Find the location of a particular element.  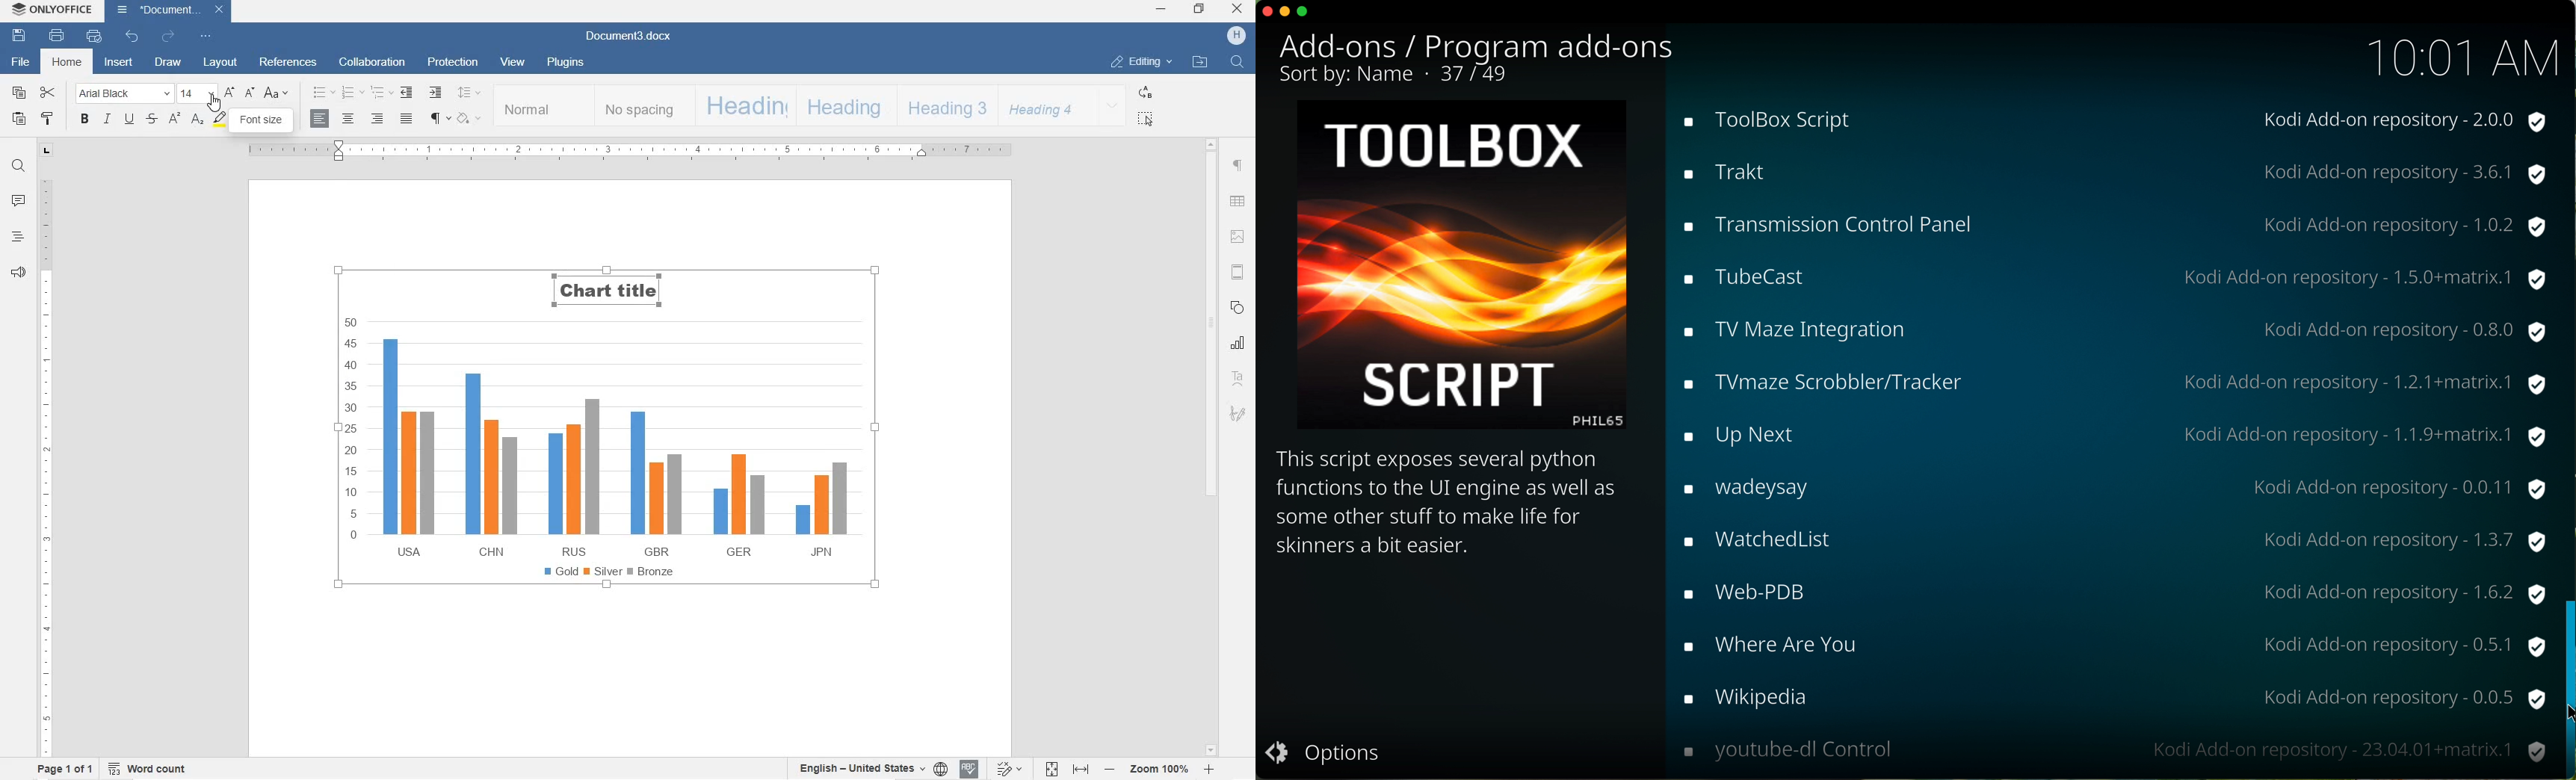

HEADINGS is located at coordinates (17, 238).